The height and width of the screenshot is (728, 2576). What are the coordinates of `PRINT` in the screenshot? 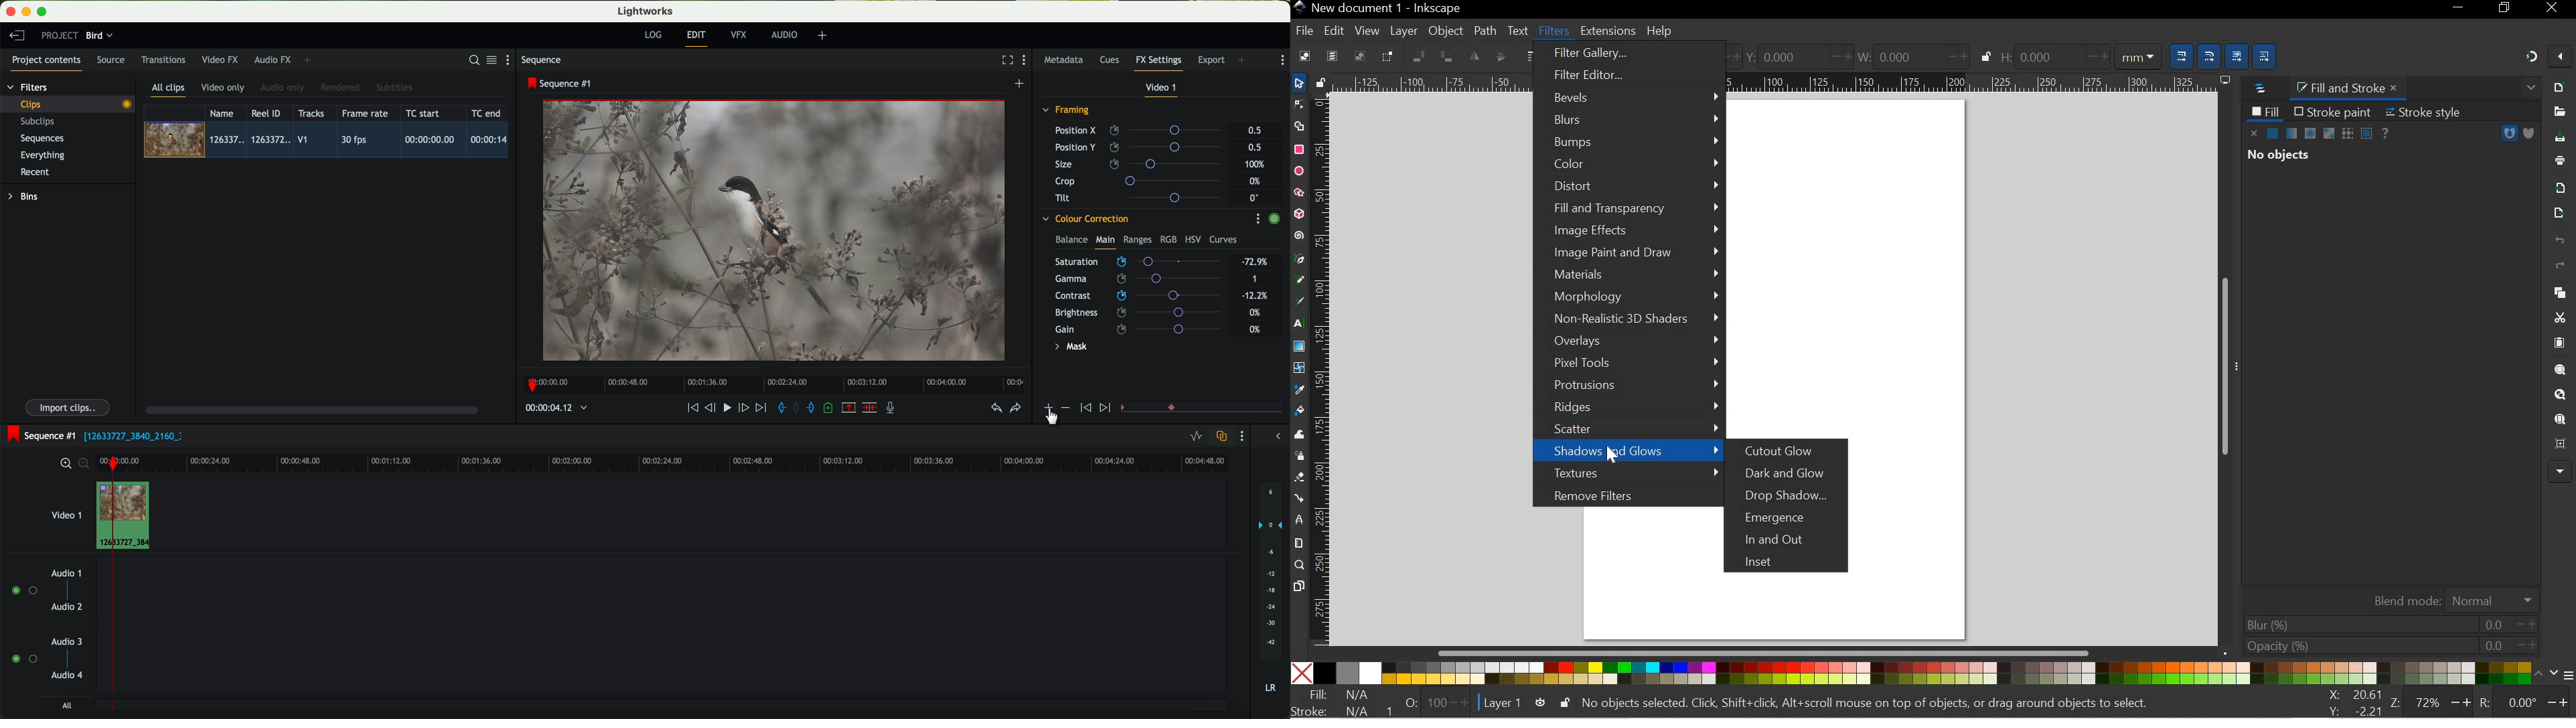 It's located at (2563, 159).